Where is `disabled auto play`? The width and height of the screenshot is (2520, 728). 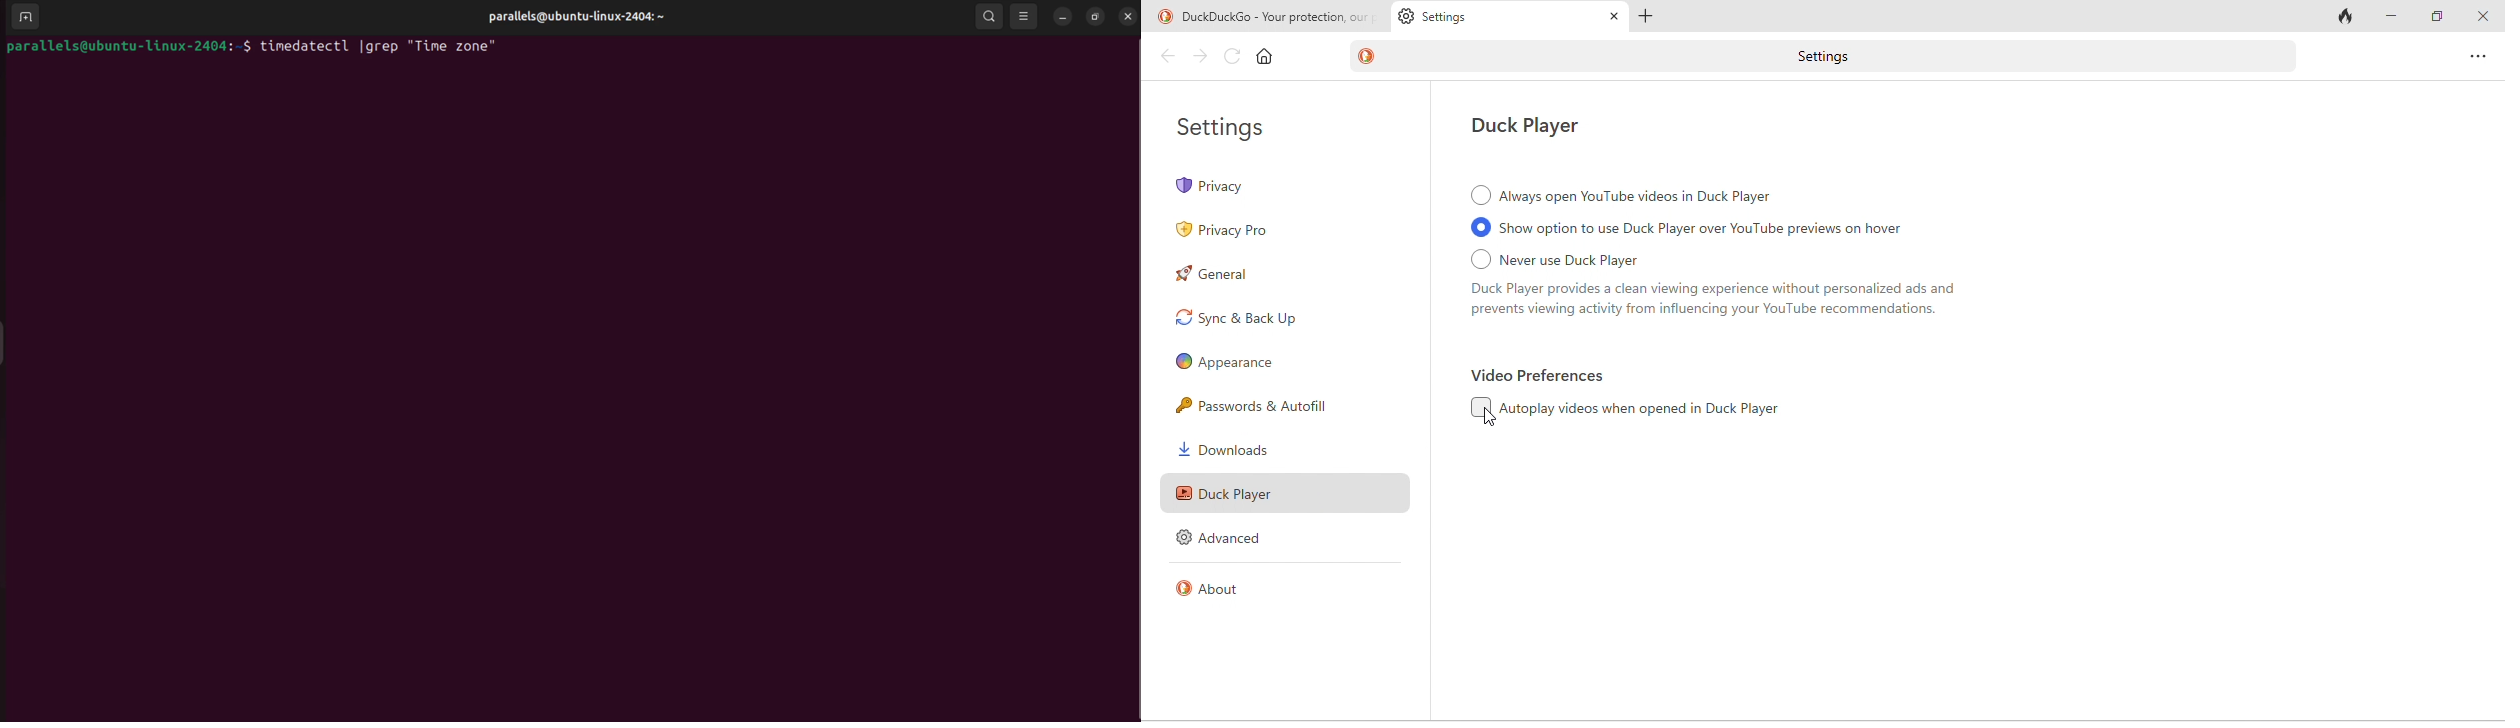 disabled auto play is located at coordinates (1636, 408).